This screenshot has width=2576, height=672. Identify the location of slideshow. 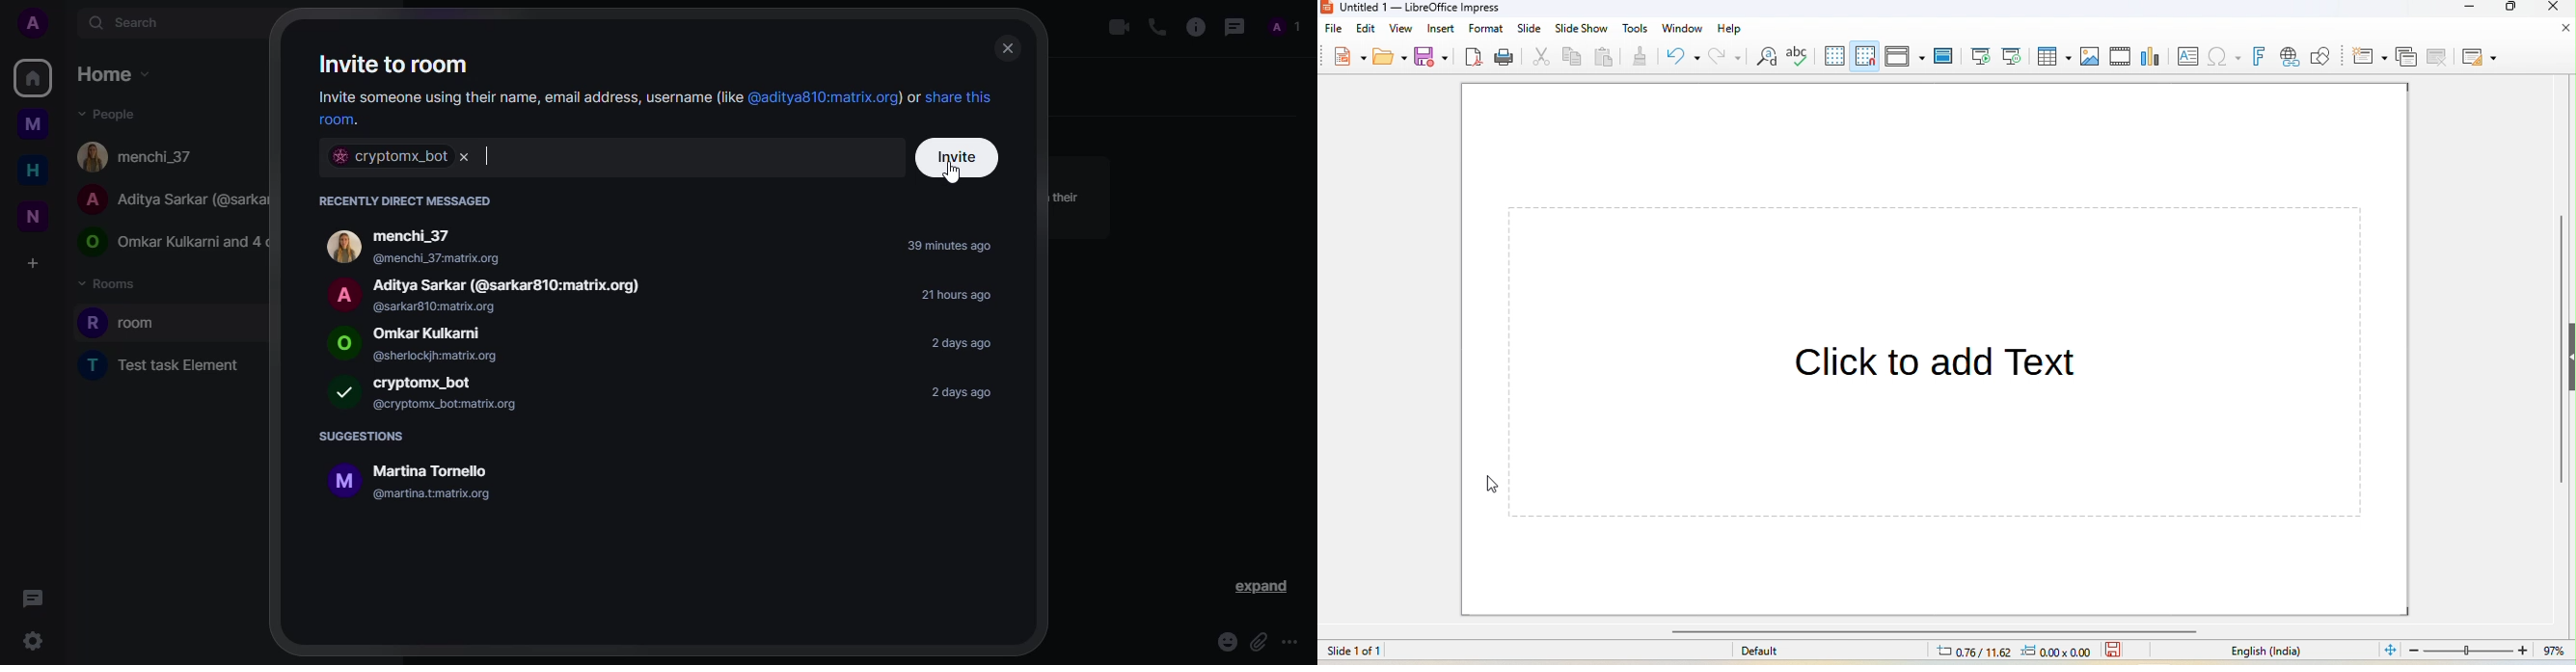
(1581, 28).